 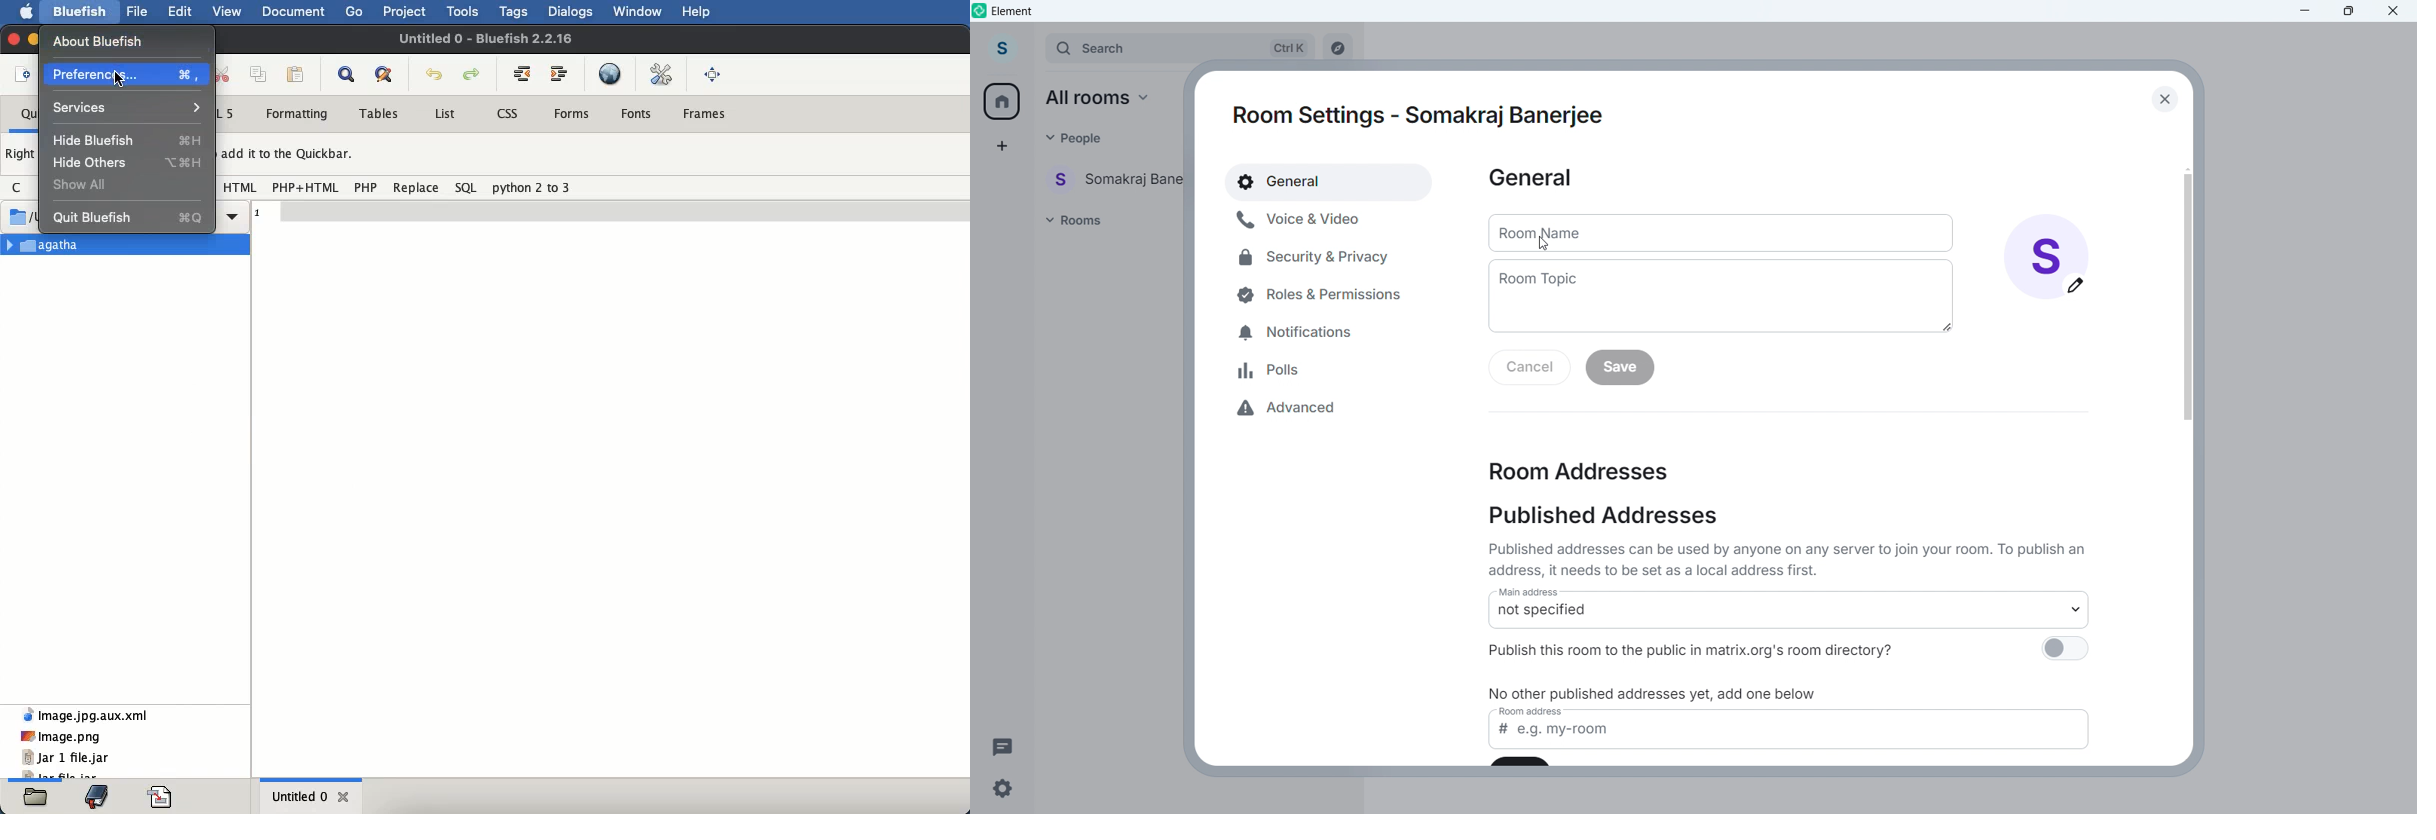 I want to click on dialogs, so click(x=572, y=12).